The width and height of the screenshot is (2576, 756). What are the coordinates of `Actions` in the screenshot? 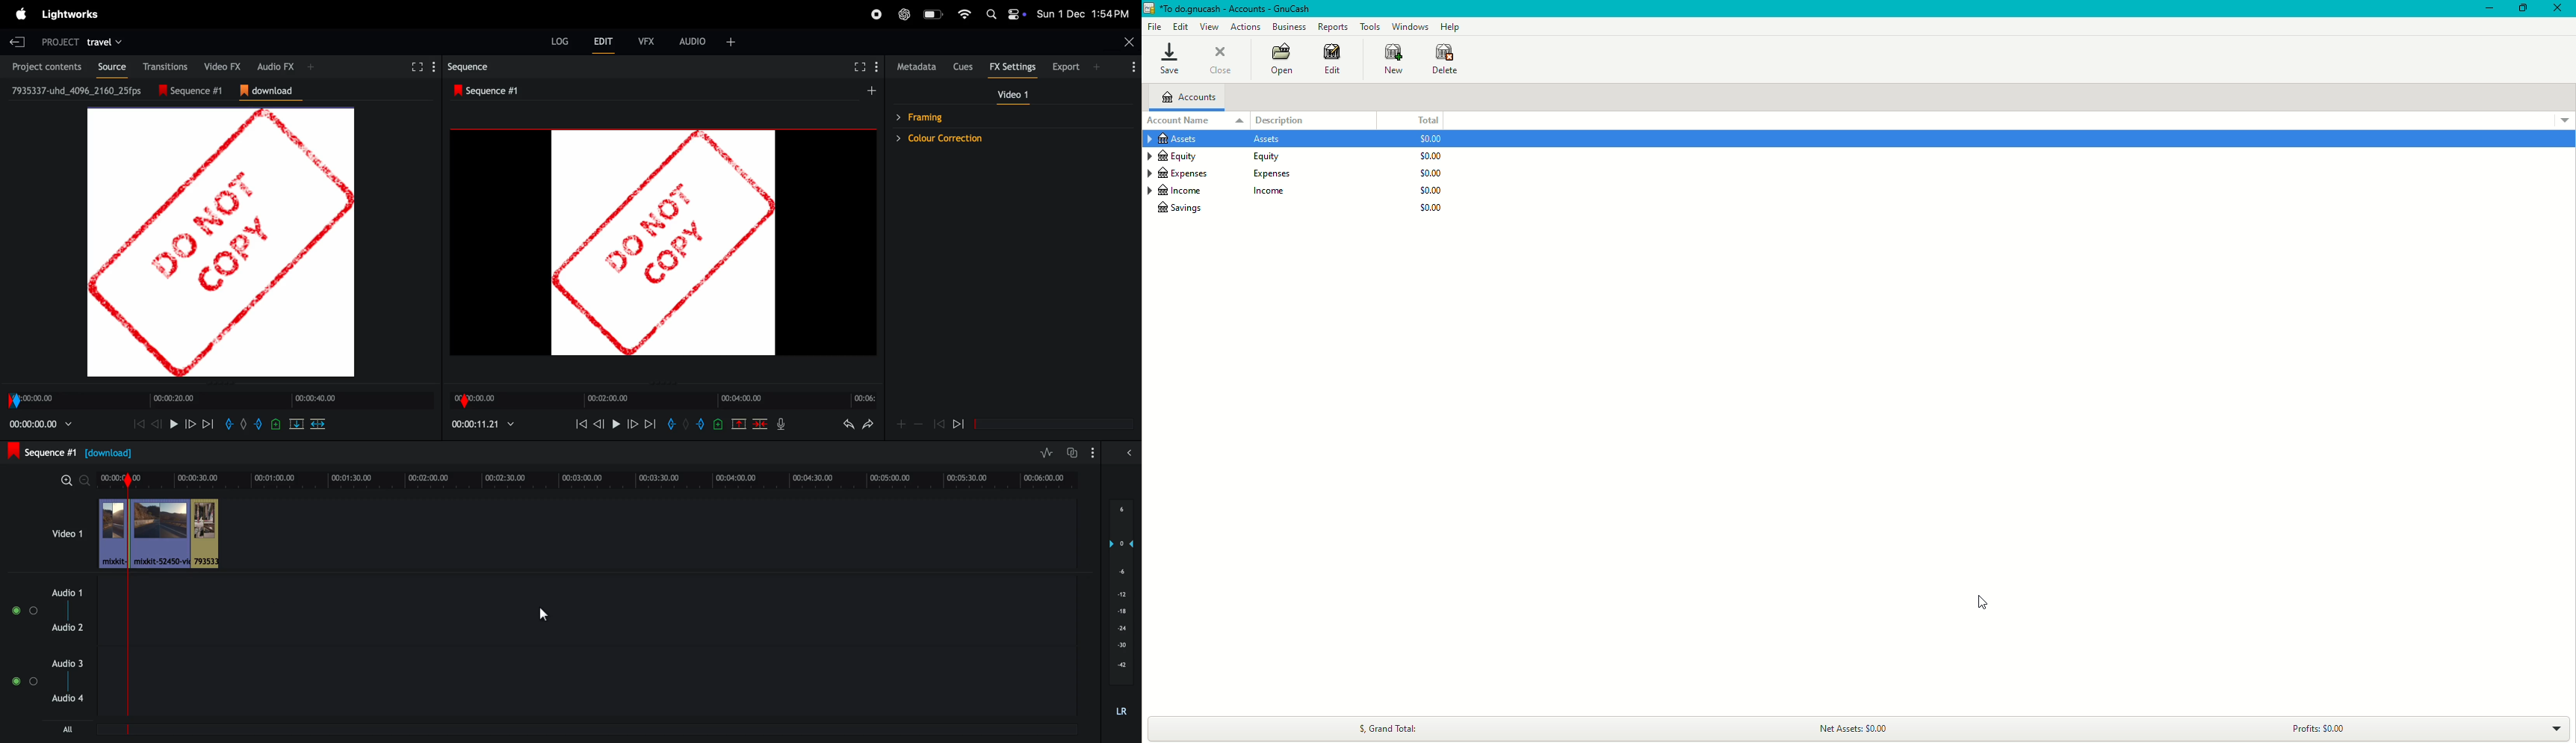 It's located at (1246, 27).